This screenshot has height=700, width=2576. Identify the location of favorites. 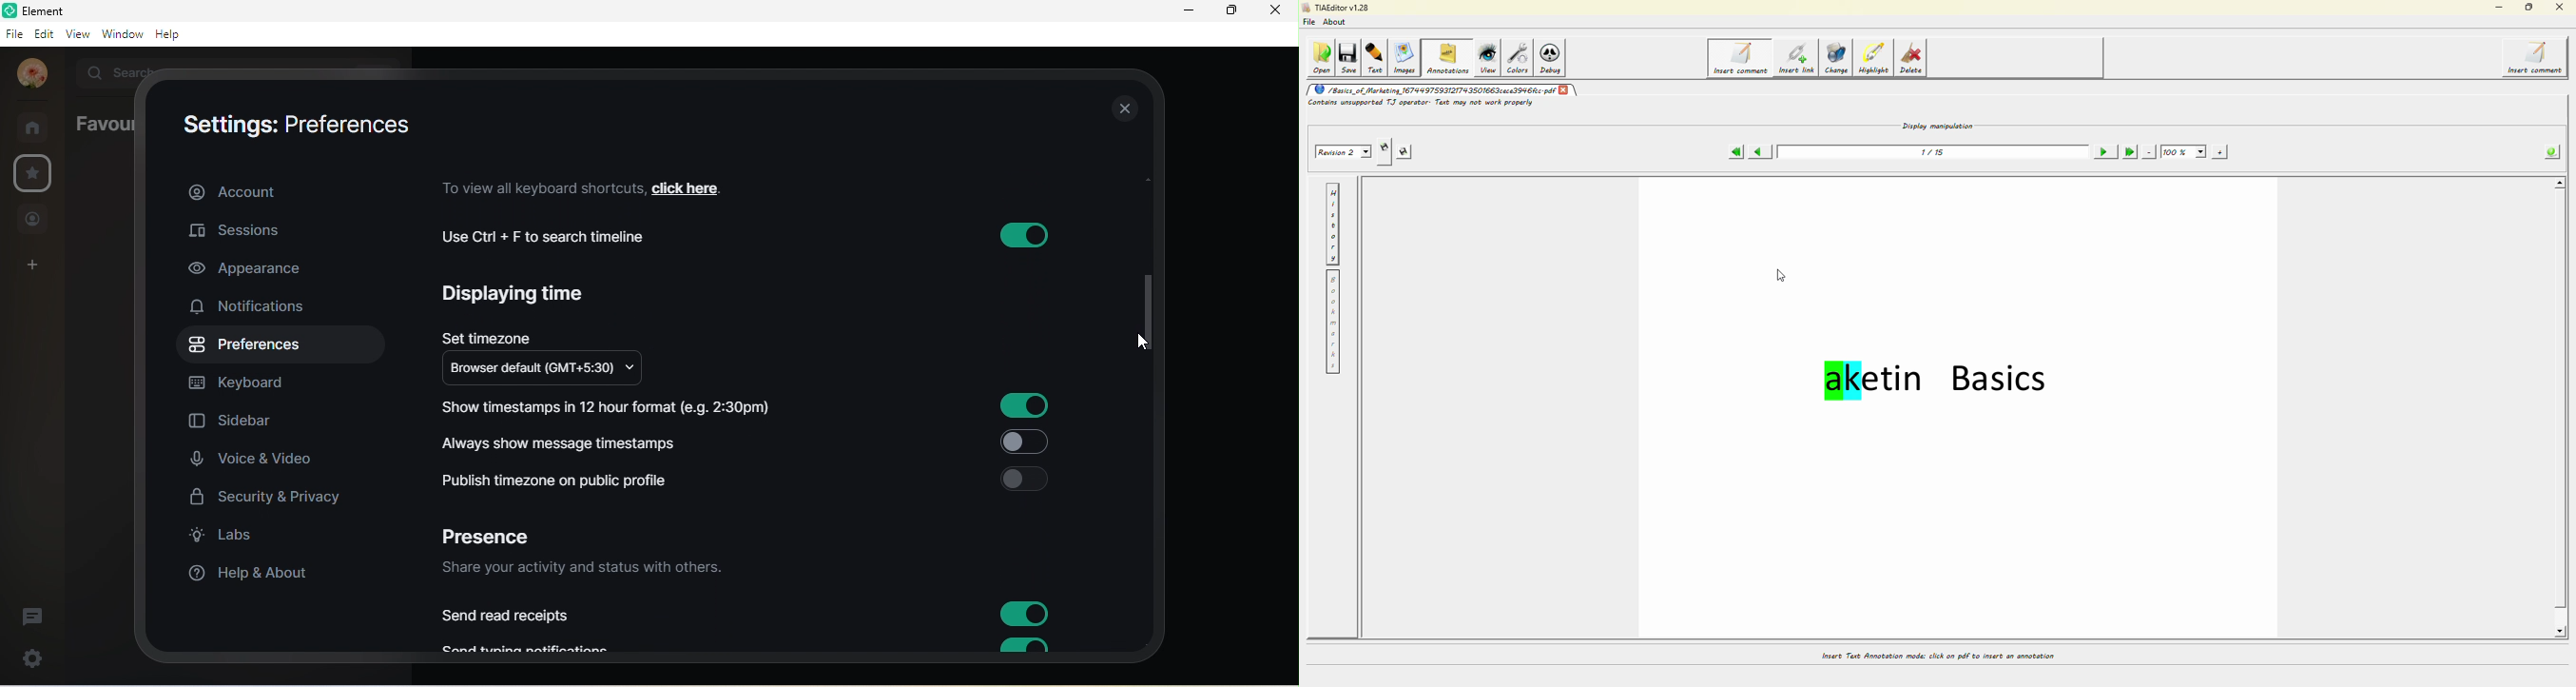
(31, 173).